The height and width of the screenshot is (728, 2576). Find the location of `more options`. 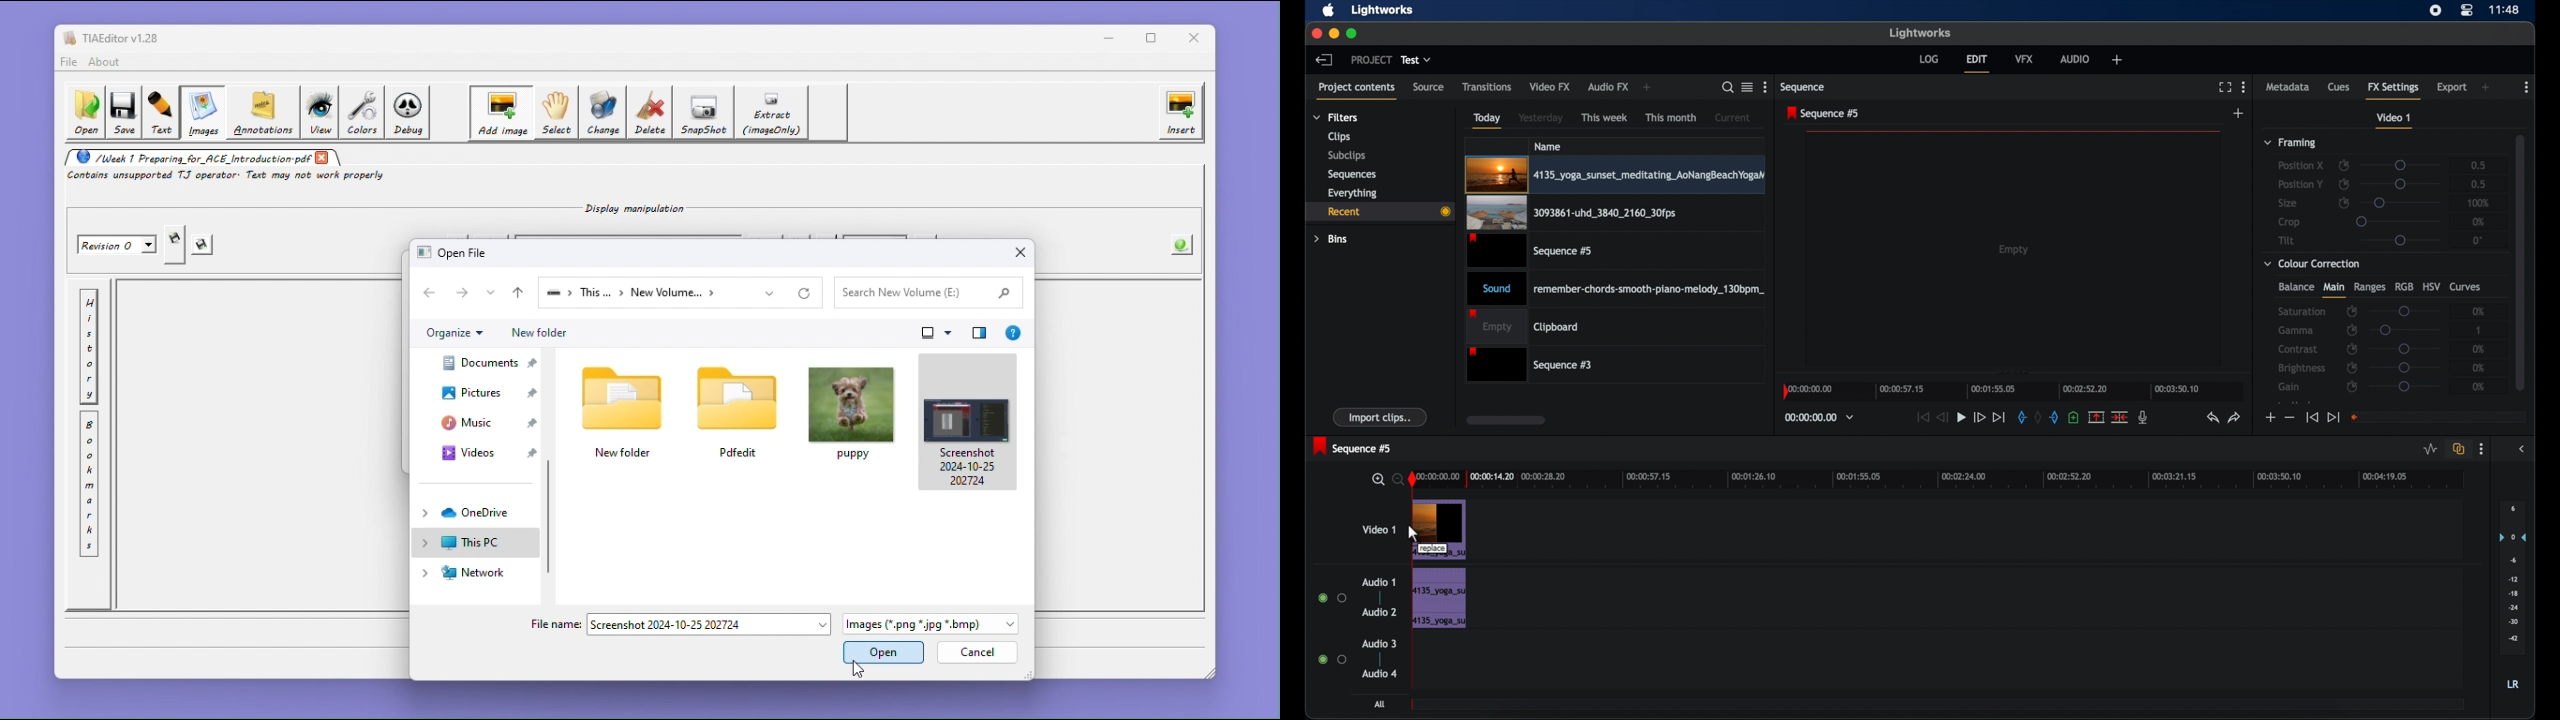

more options is located at coordinates (2243, 87).